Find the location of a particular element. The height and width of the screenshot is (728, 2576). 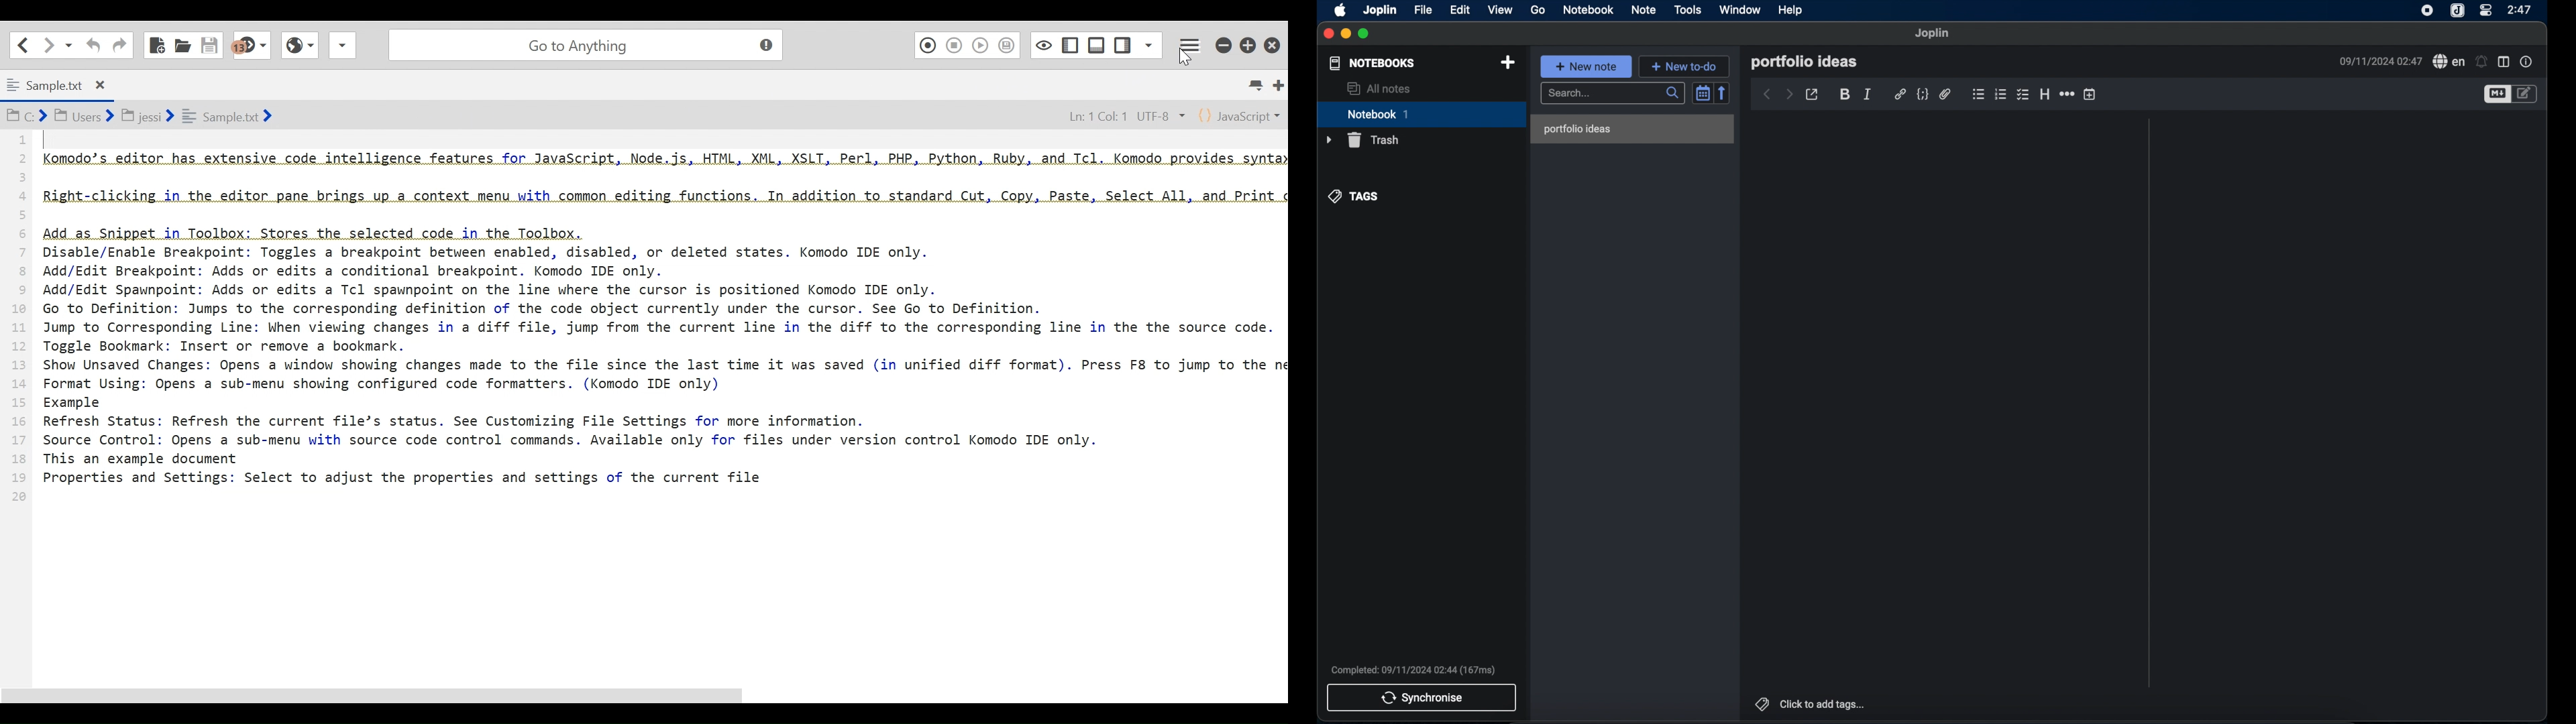

all notes is located at coordinates (1379, 88).